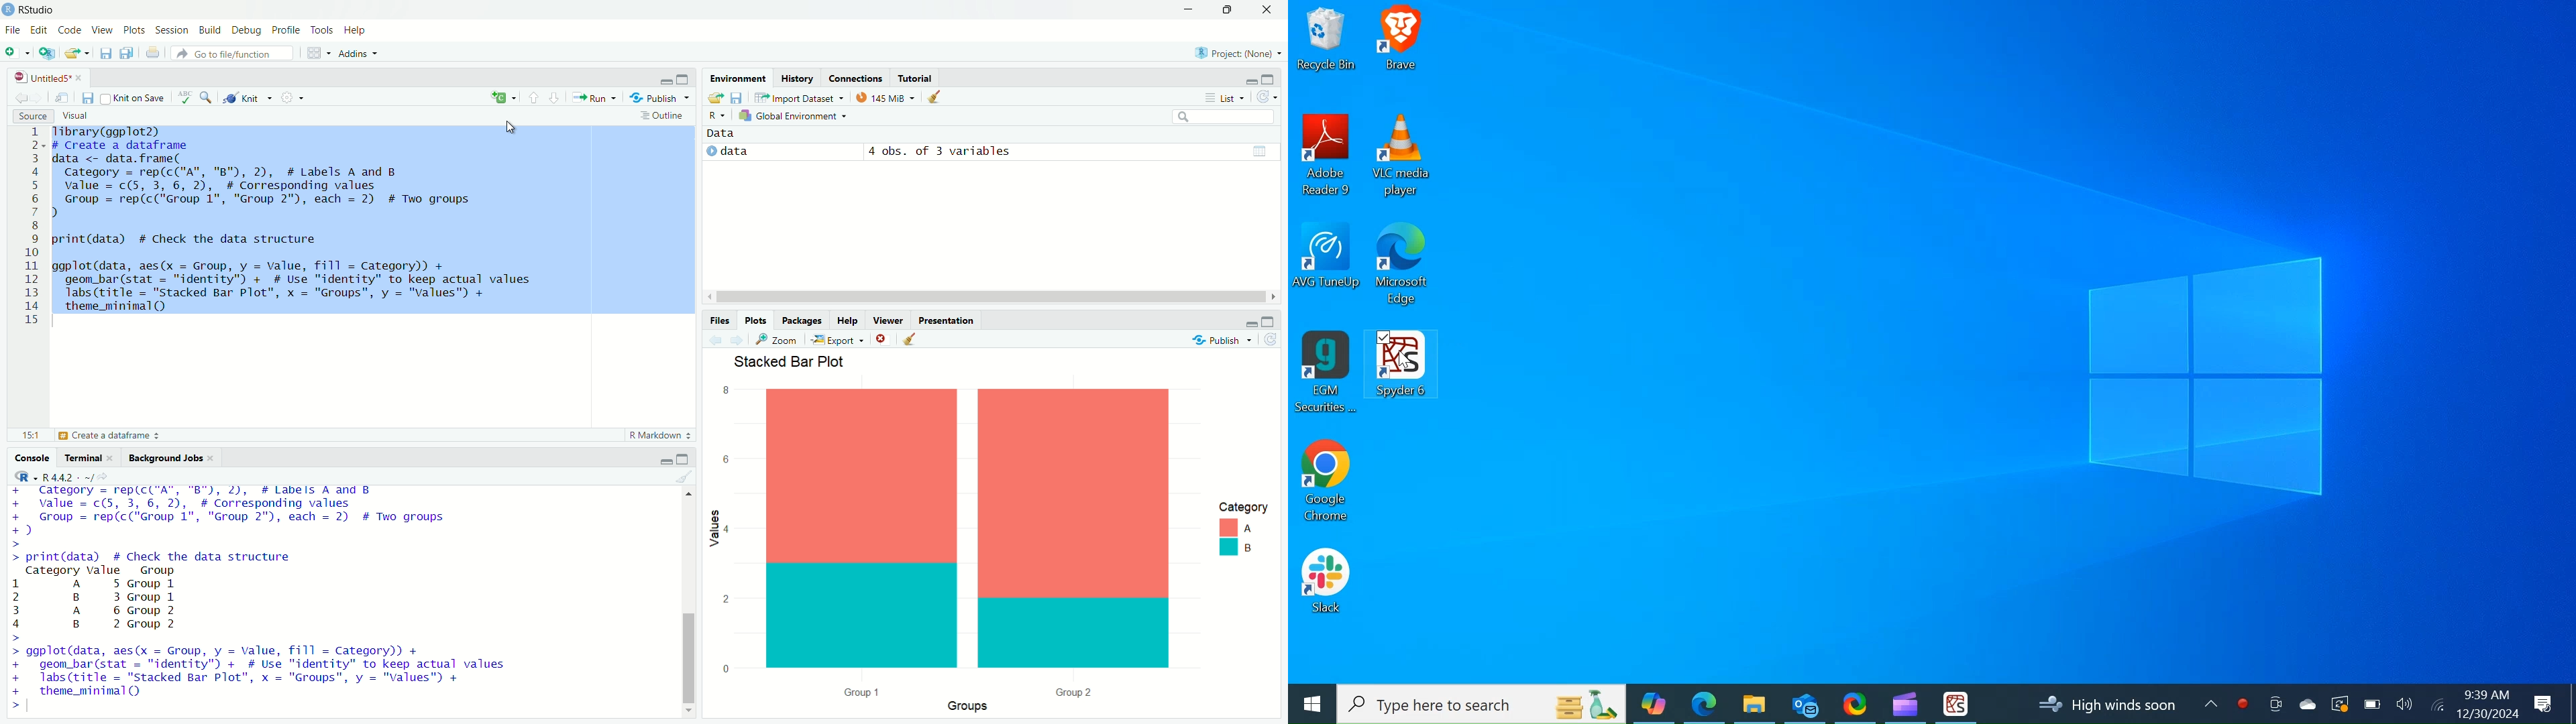 Image resolution: width=2576 pixels, height=728 pixels. What do you see at coordinates (2243, 704) in the screenshot?
I see `Record` at bounding box center [2243, 704].